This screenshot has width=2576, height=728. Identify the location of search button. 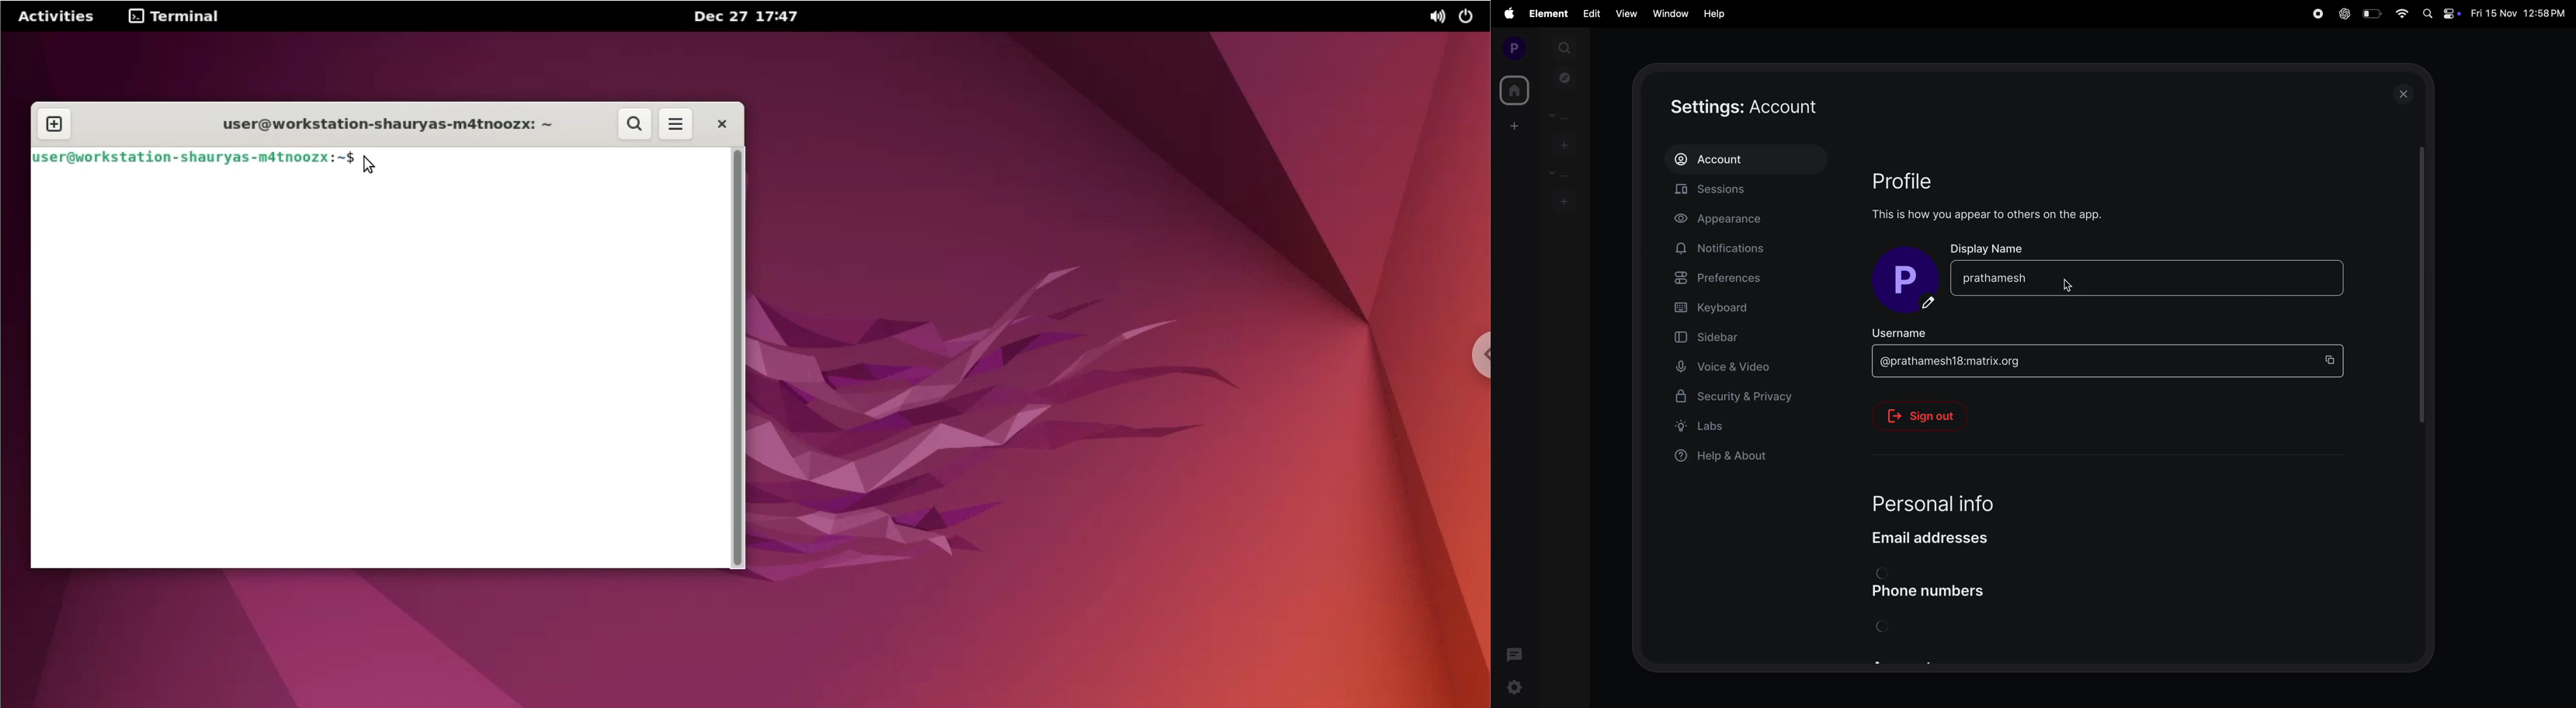
(637, 125).